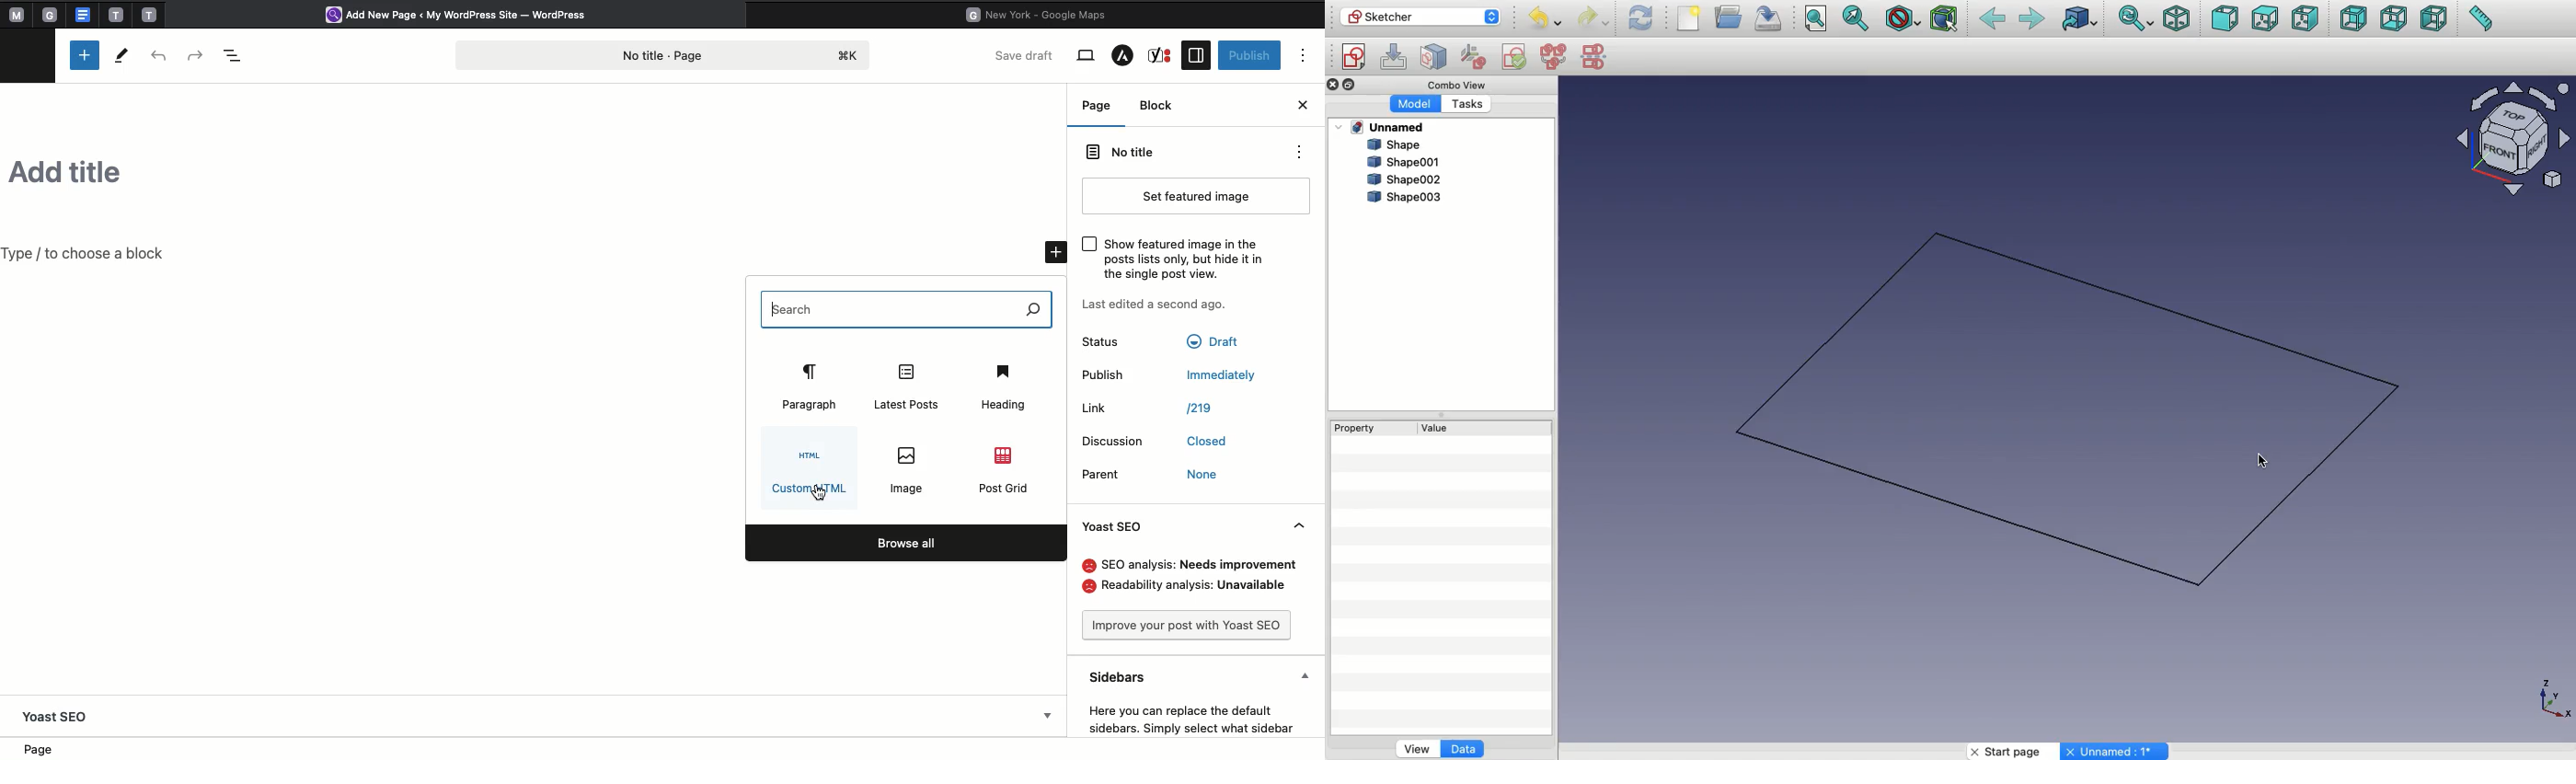 Image resolution: width=2576 pixels, height=784 pixels. What do you see at coordinates (1994, 20) in the screenshot?
I see `Back` at bounding box center [1994, 20].